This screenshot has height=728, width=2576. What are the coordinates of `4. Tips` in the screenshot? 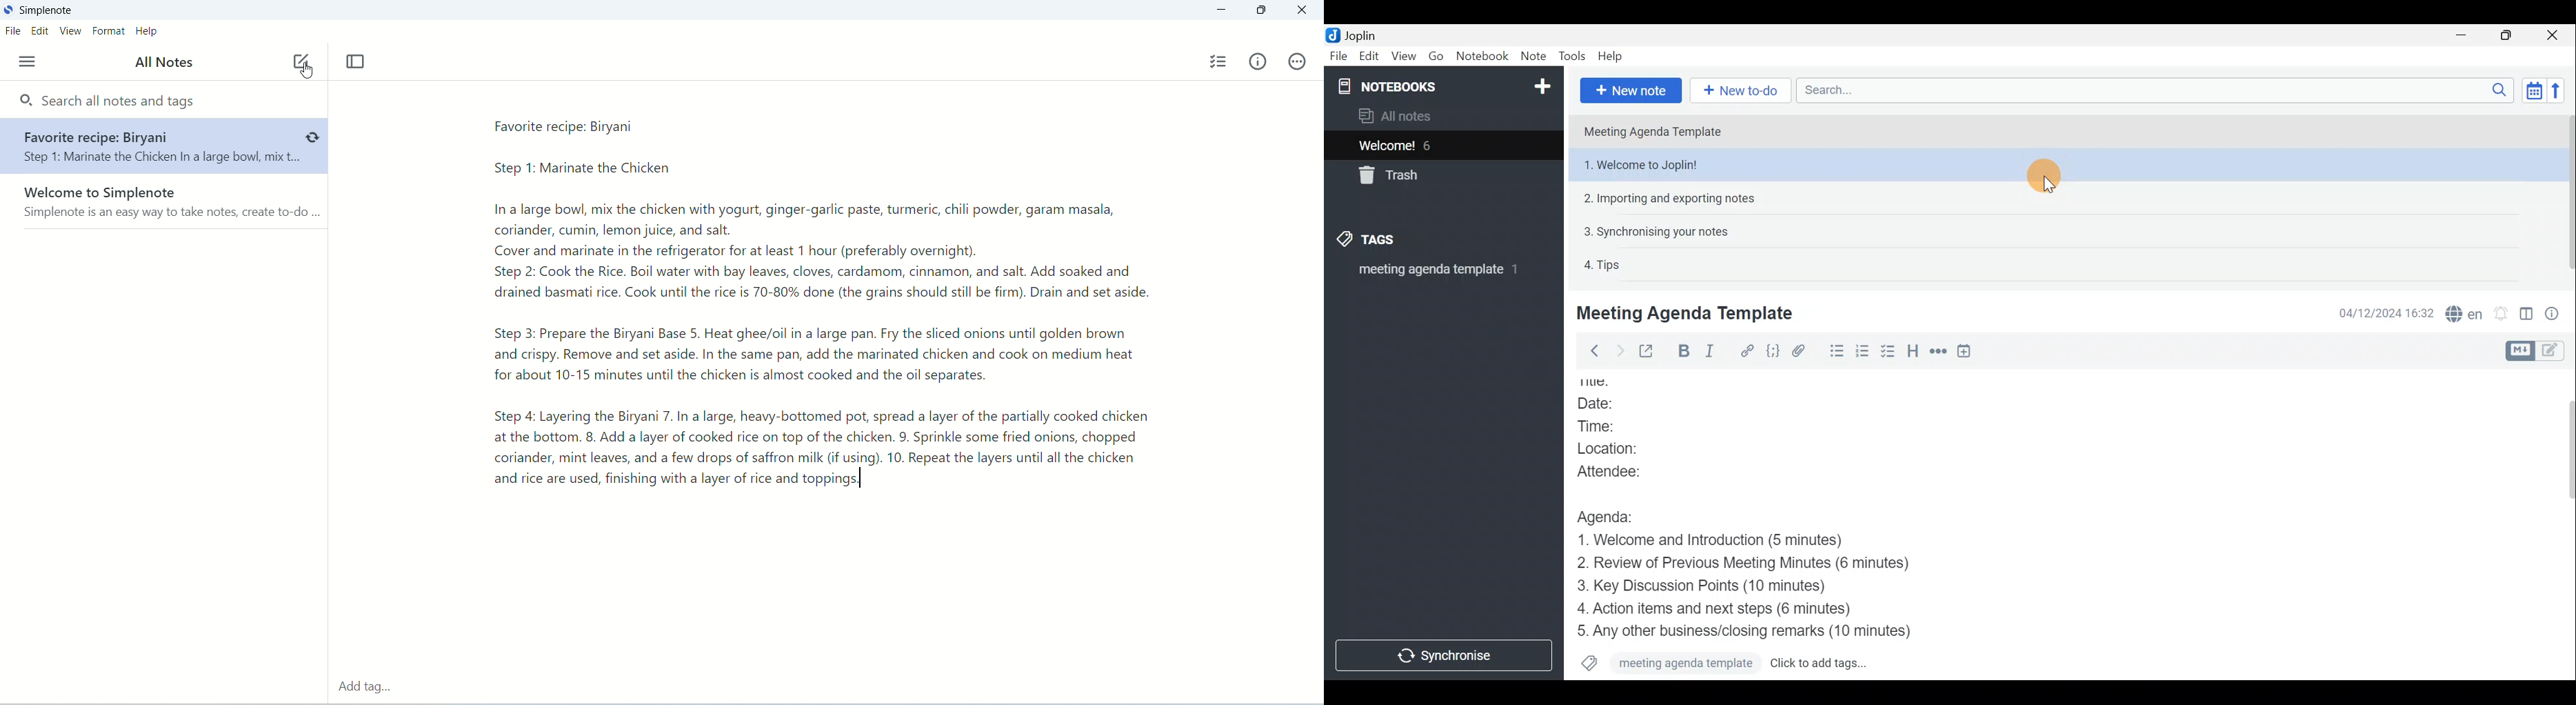 It's located at (1603, 264).